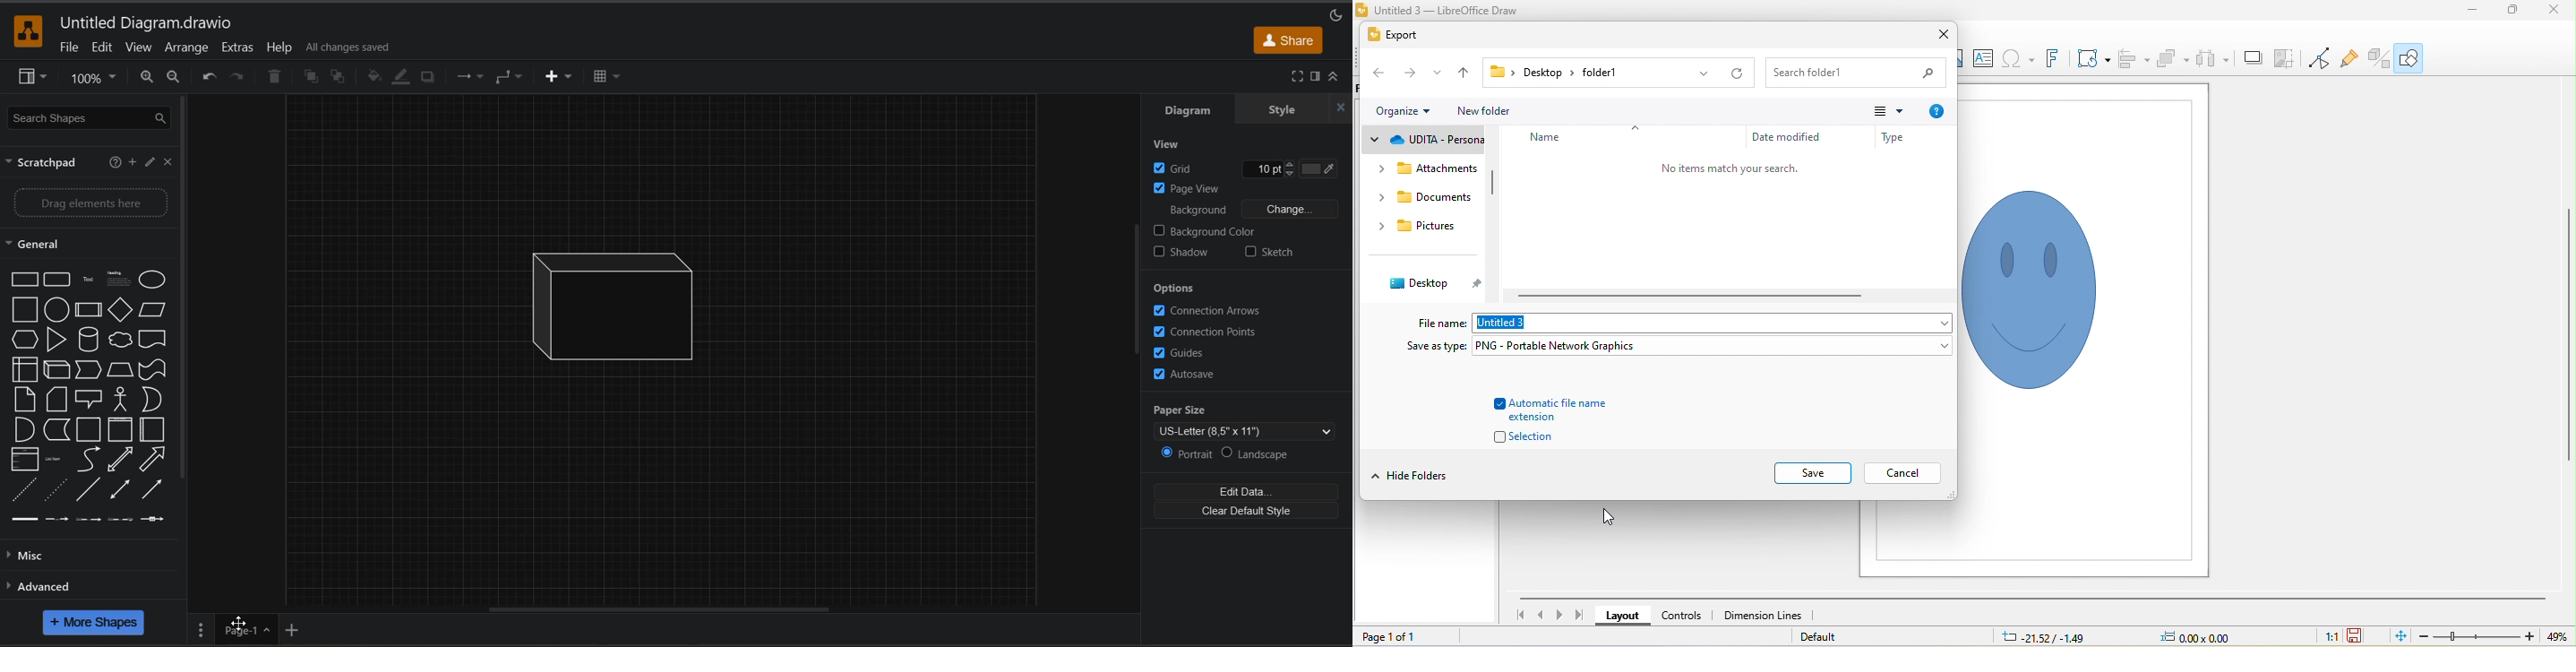 This screenshot has width=2576, height=672. What do you see at coordinates (1684, 616) in the screenshot?
I see `controls` at bounding box center [1684, 616].